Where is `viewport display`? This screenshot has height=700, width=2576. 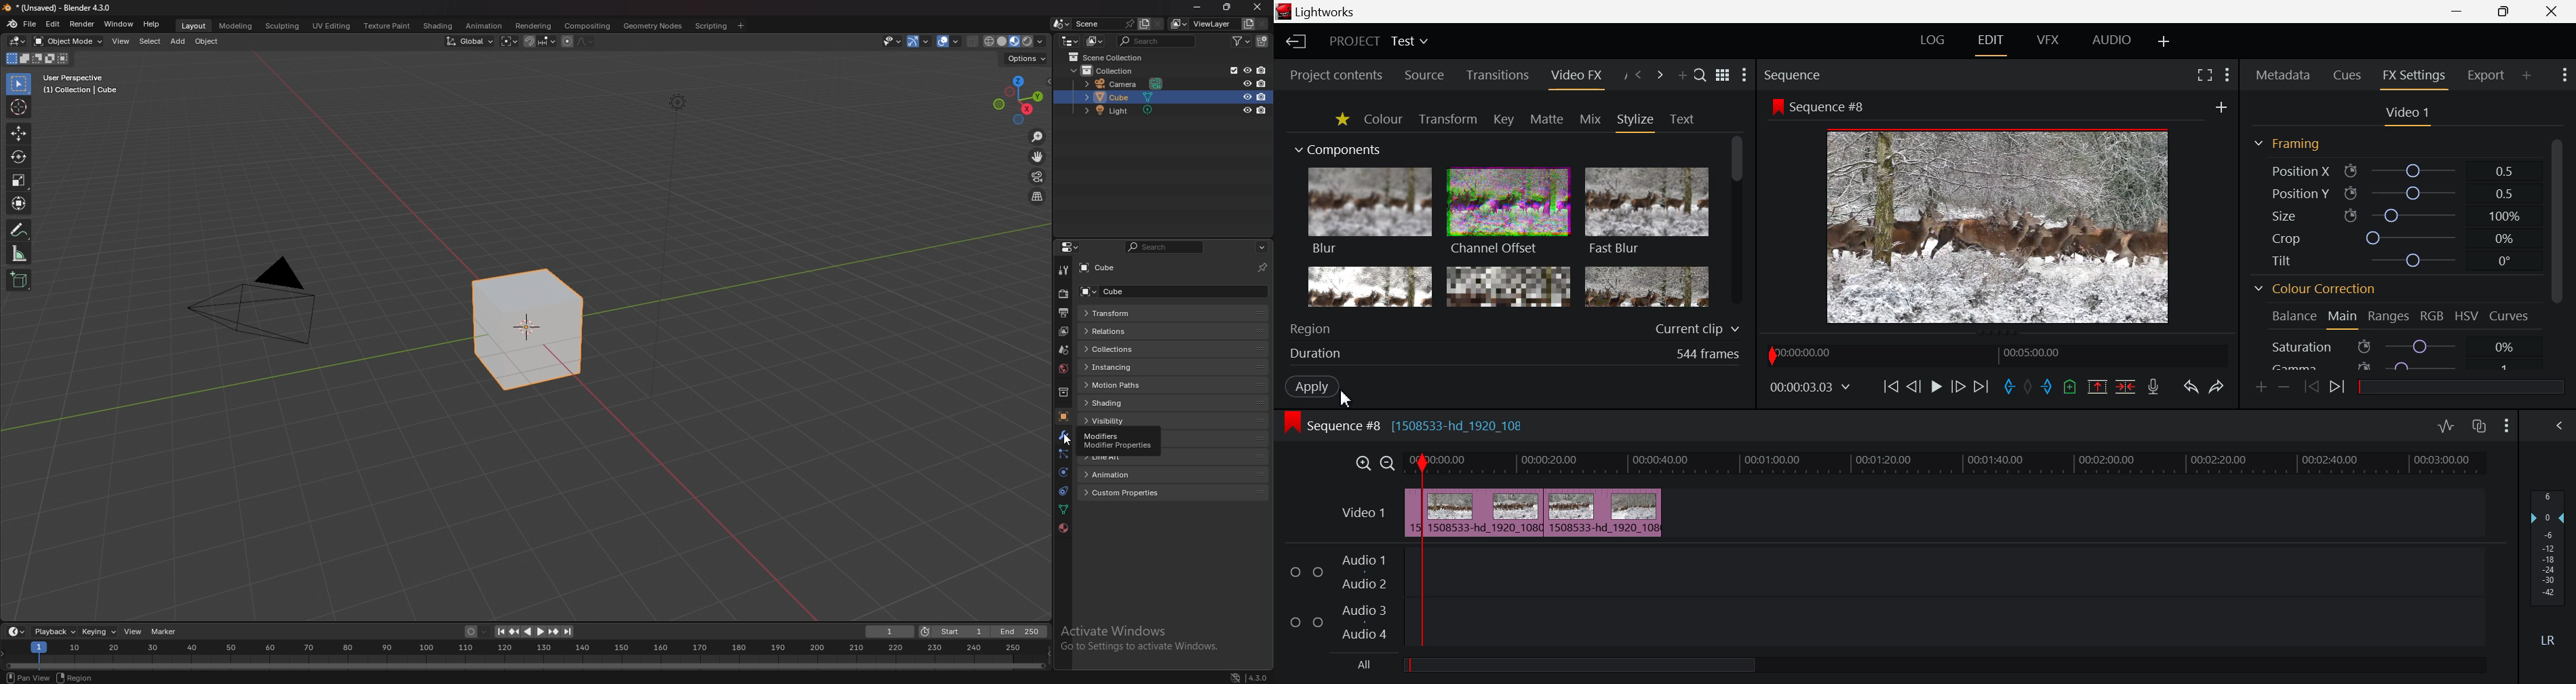
viewport display is located at coordinates (1128, 440).